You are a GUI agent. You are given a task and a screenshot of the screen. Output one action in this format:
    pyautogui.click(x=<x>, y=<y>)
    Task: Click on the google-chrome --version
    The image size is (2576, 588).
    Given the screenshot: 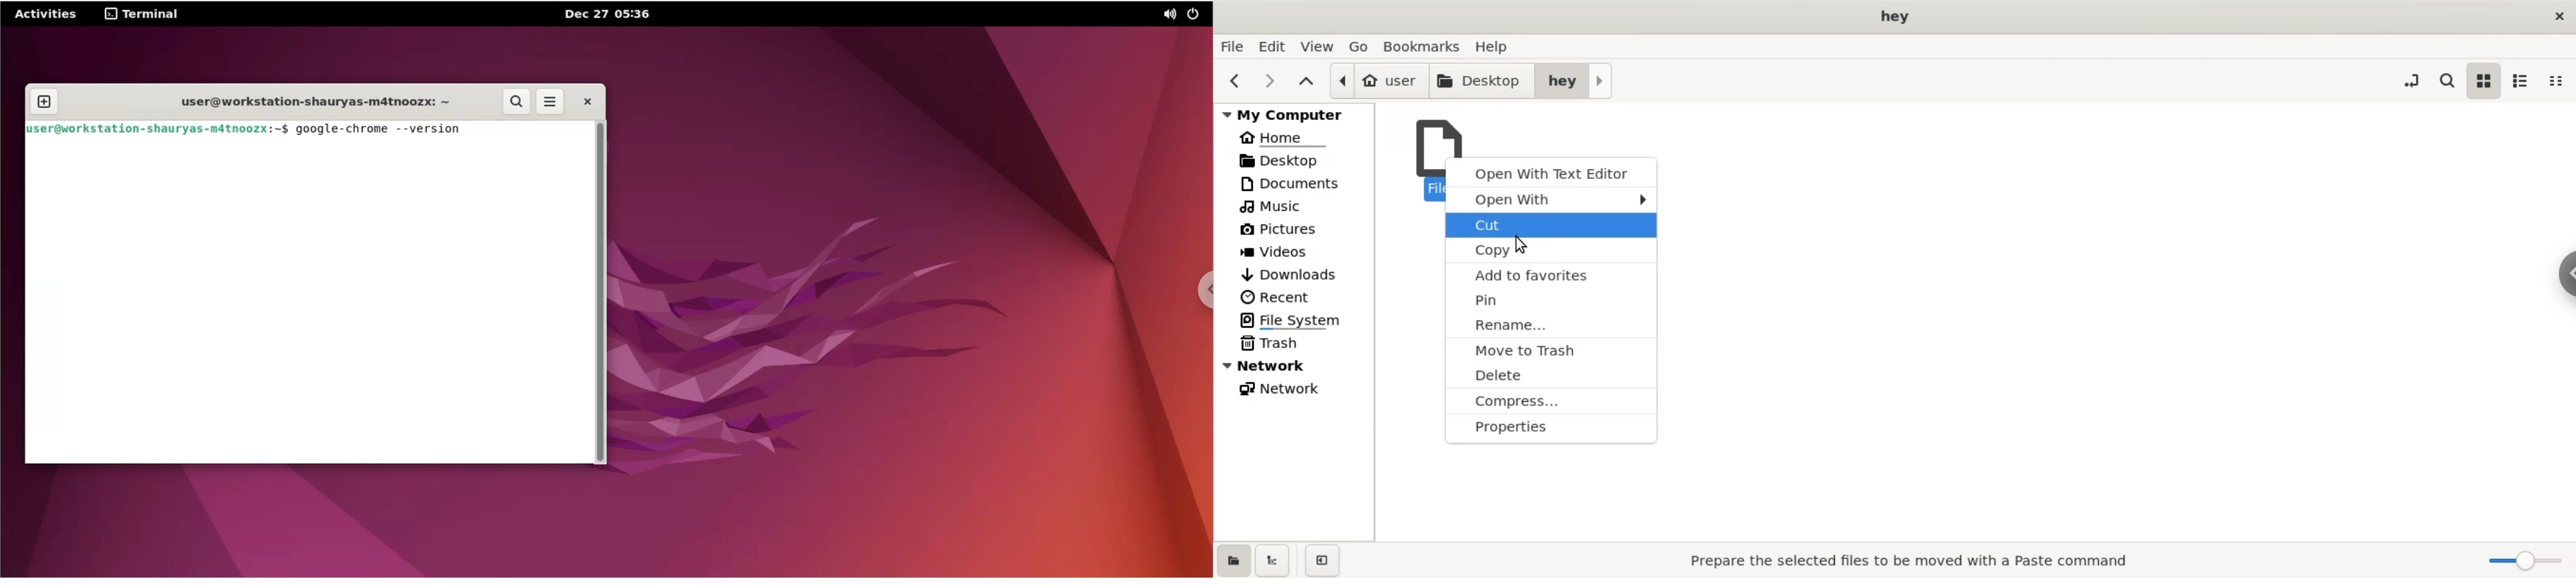 What is the action you would take?
    pyautogui.click(x=381, y=130)
    